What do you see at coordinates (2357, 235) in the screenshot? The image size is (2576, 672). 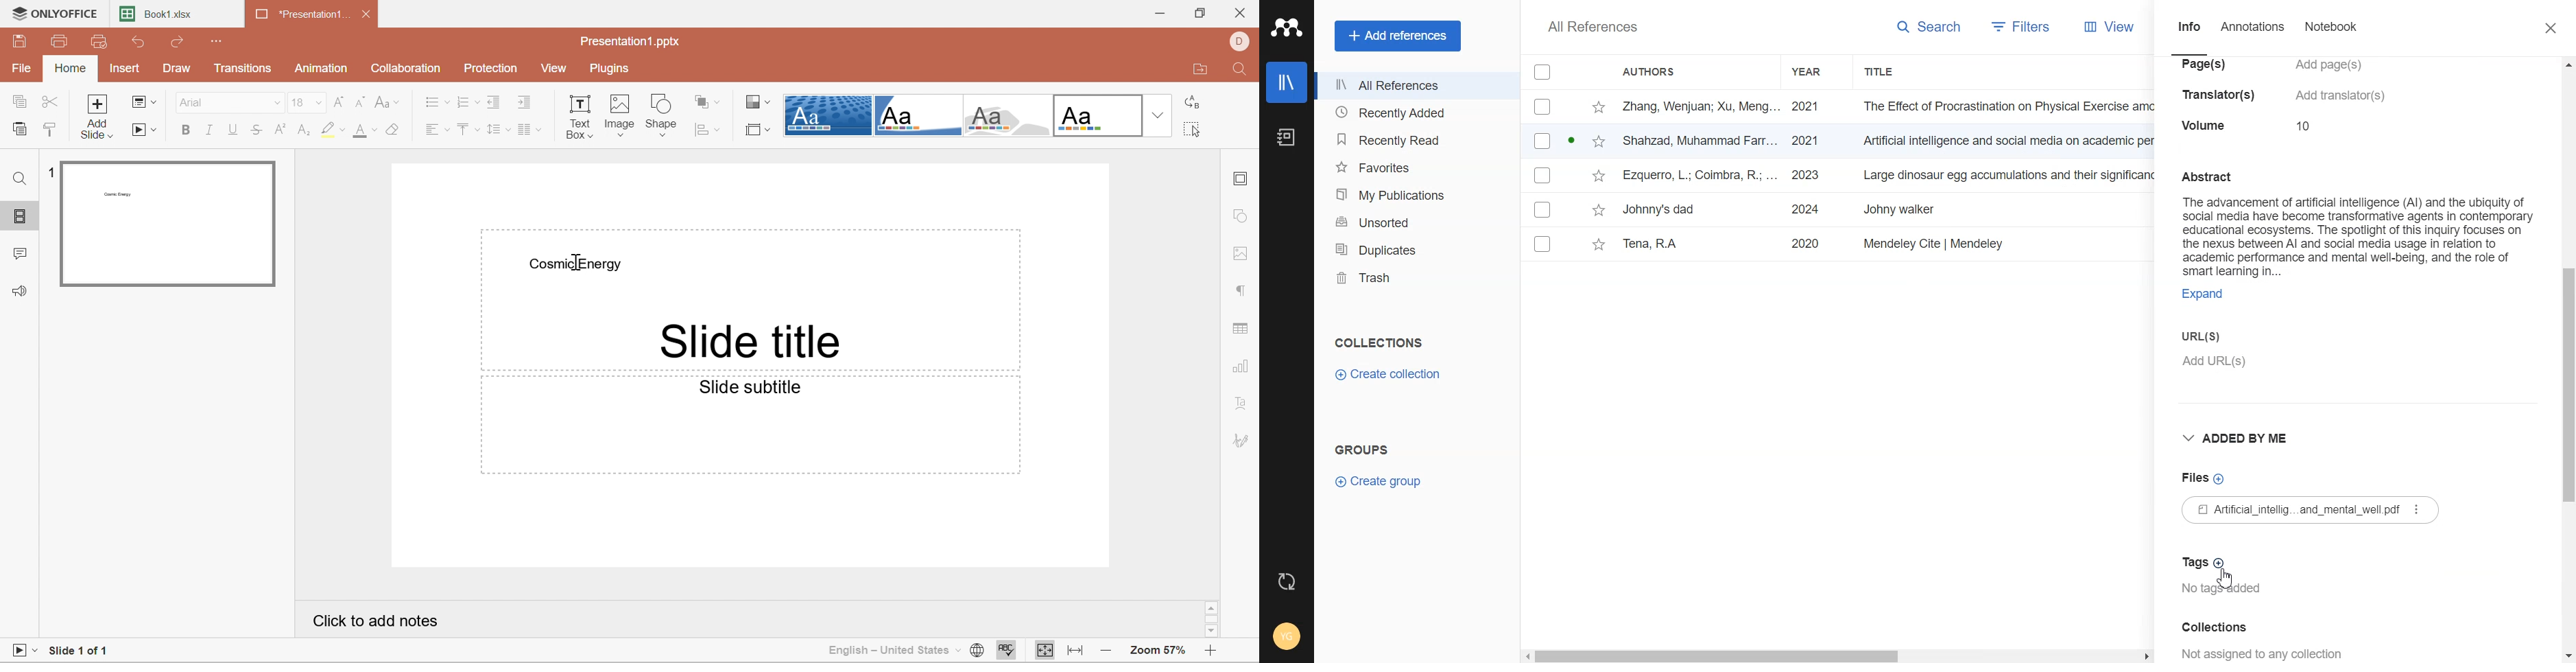 I see `Abstract

The advancement of artificial intelligence (Al) and the ubiquity of
social media have become transformative agents in contemporary
educational ecosystems. The spotlight of this inquiry focuses on
the nexus between Al and social media usage in relation to
academic performance and mental well-being, and the role of
smart learning in...

Expand` at bounding box center [2357, 235].